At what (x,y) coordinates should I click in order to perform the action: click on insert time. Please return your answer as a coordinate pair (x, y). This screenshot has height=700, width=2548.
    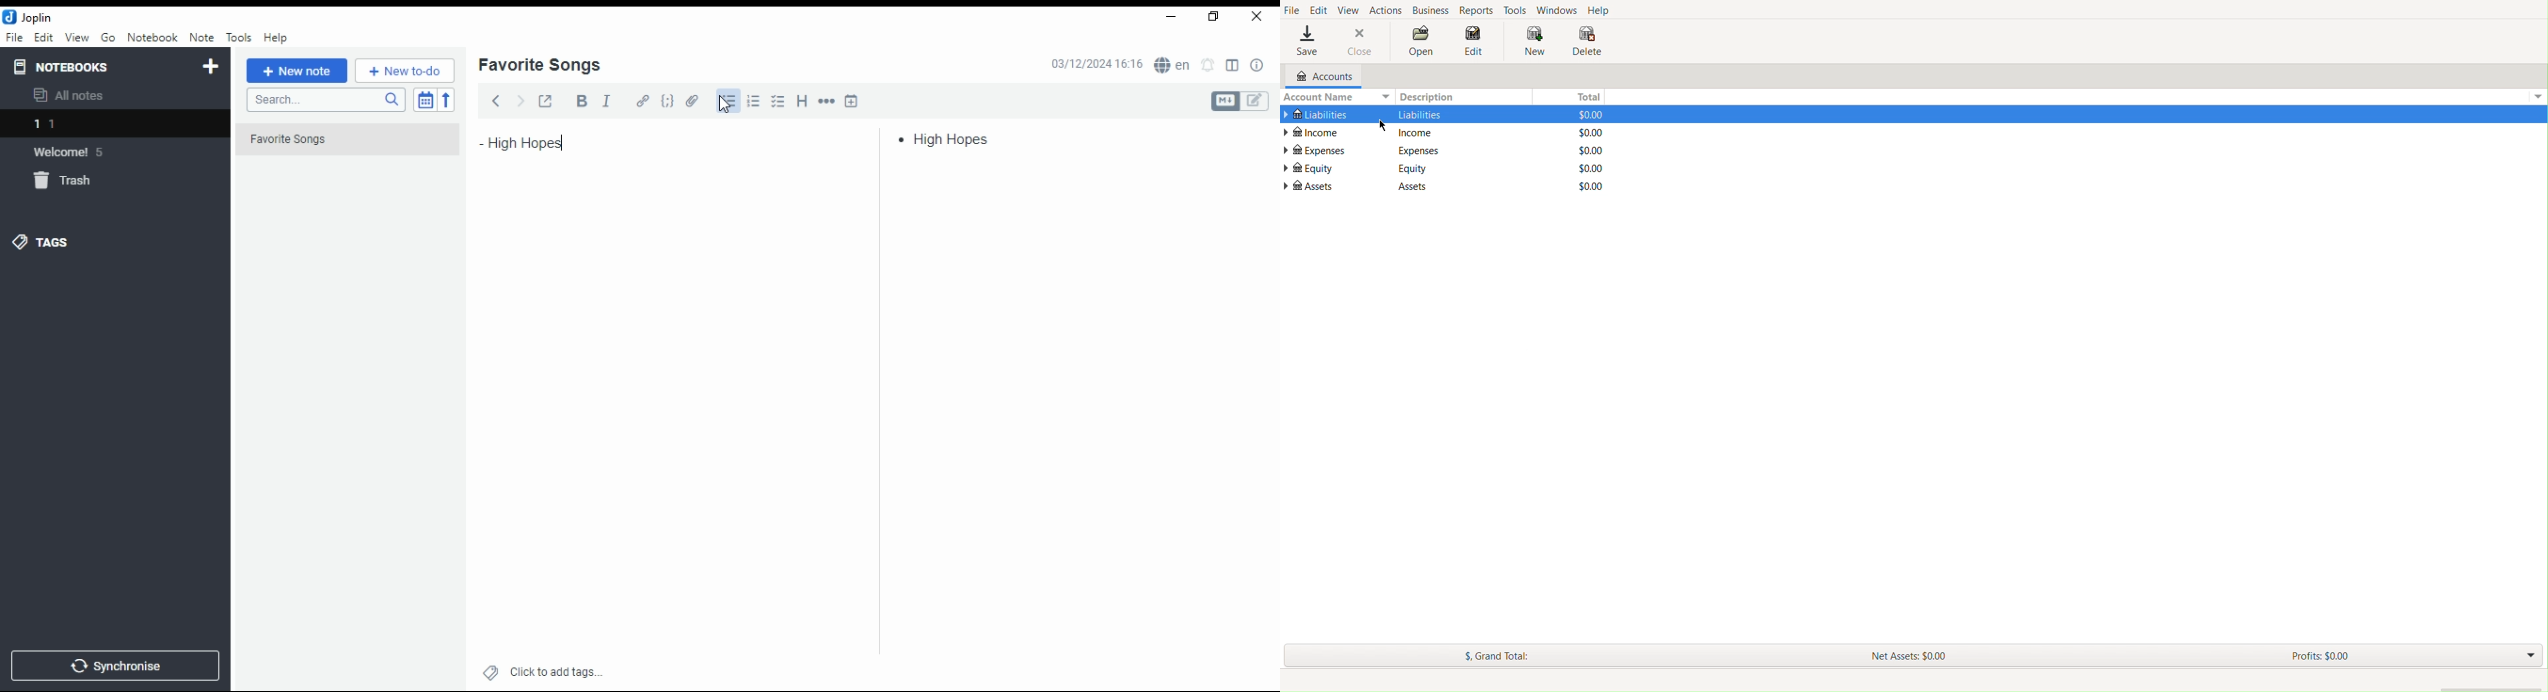
    Looking at the image, I should click on (852, 100).